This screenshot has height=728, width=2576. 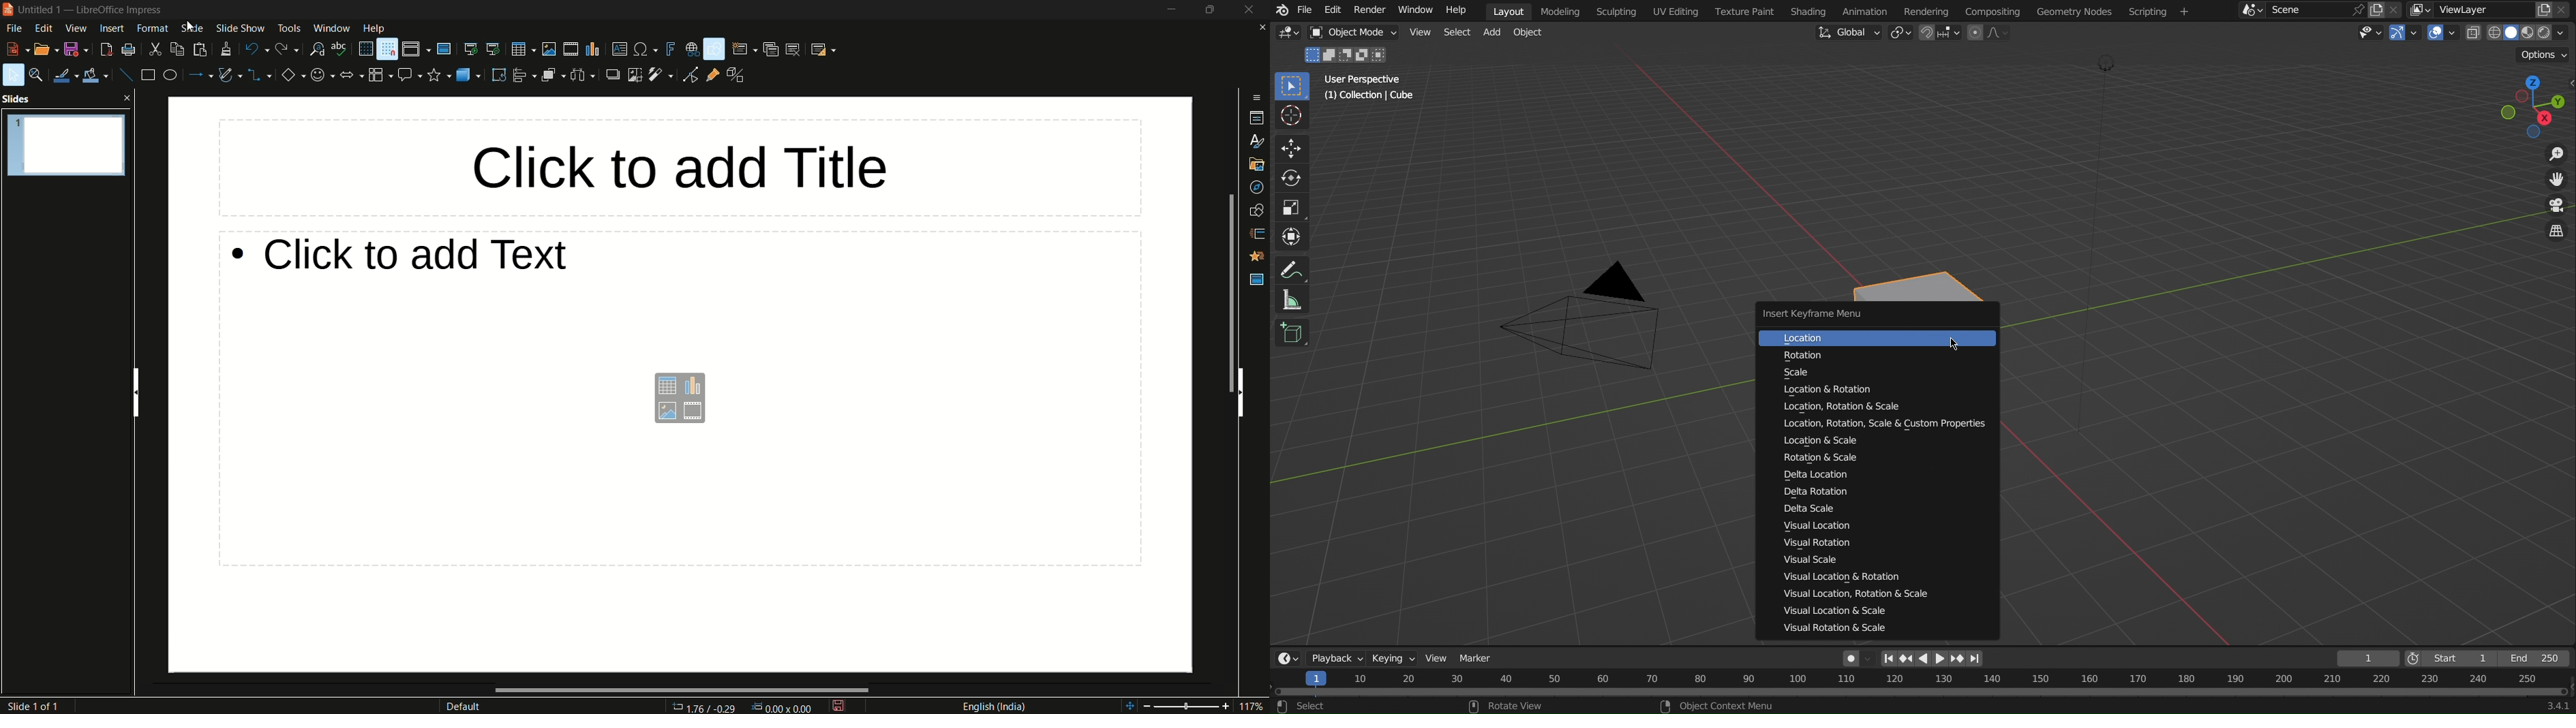 I want to click on slides, so click(x=19, y=100).